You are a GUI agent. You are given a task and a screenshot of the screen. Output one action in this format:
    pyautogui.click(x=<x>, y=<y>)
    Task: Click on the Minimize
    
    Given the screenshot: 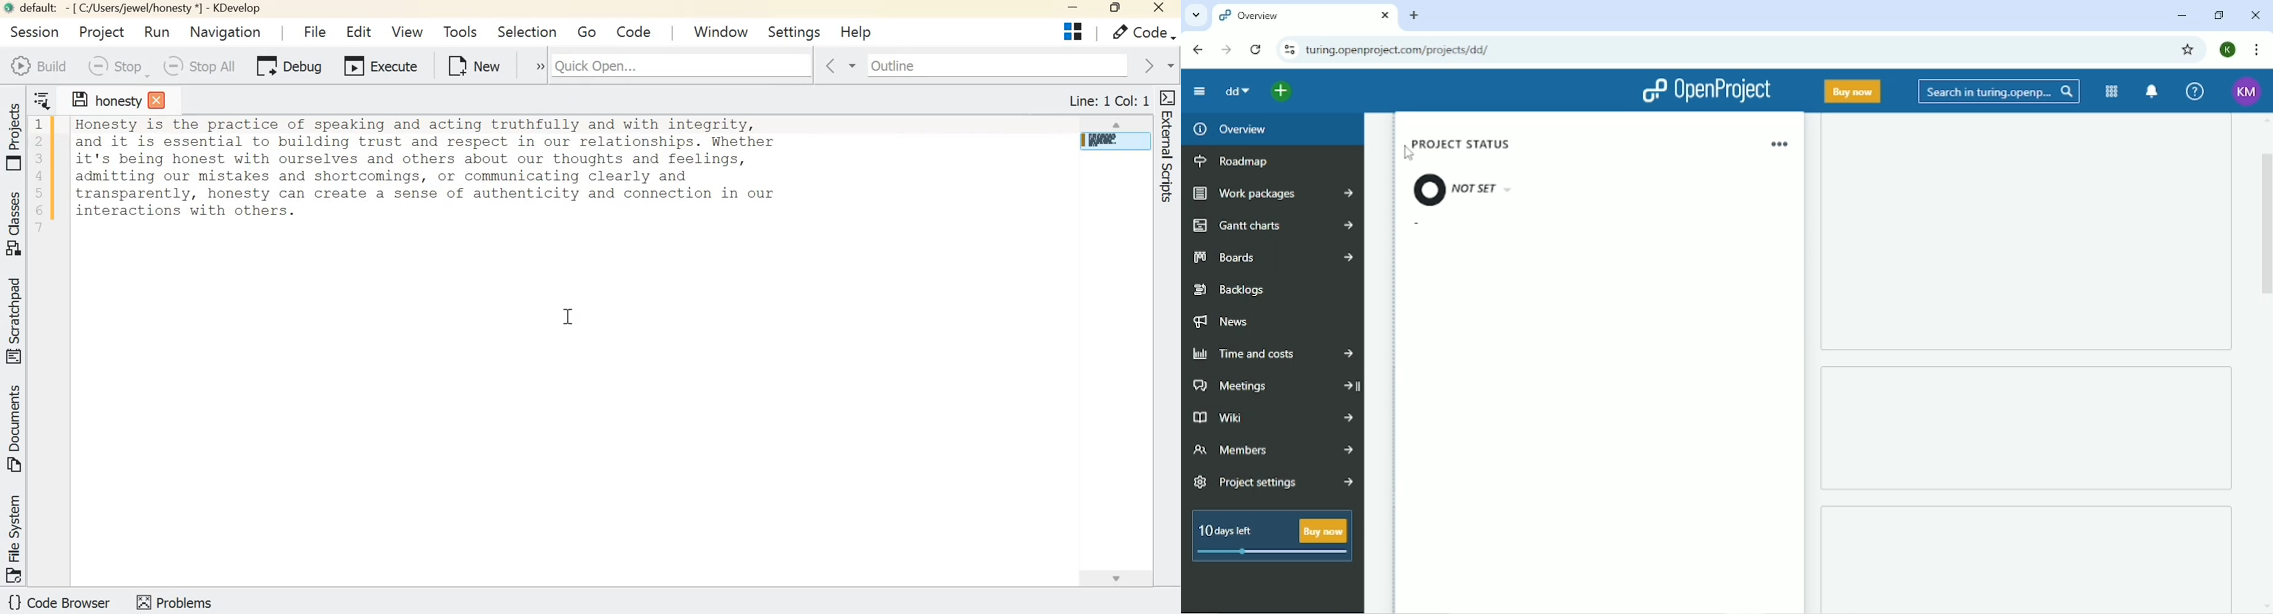 What is the action you would take?
    pyautogui.click(x=2183, y=15)
    